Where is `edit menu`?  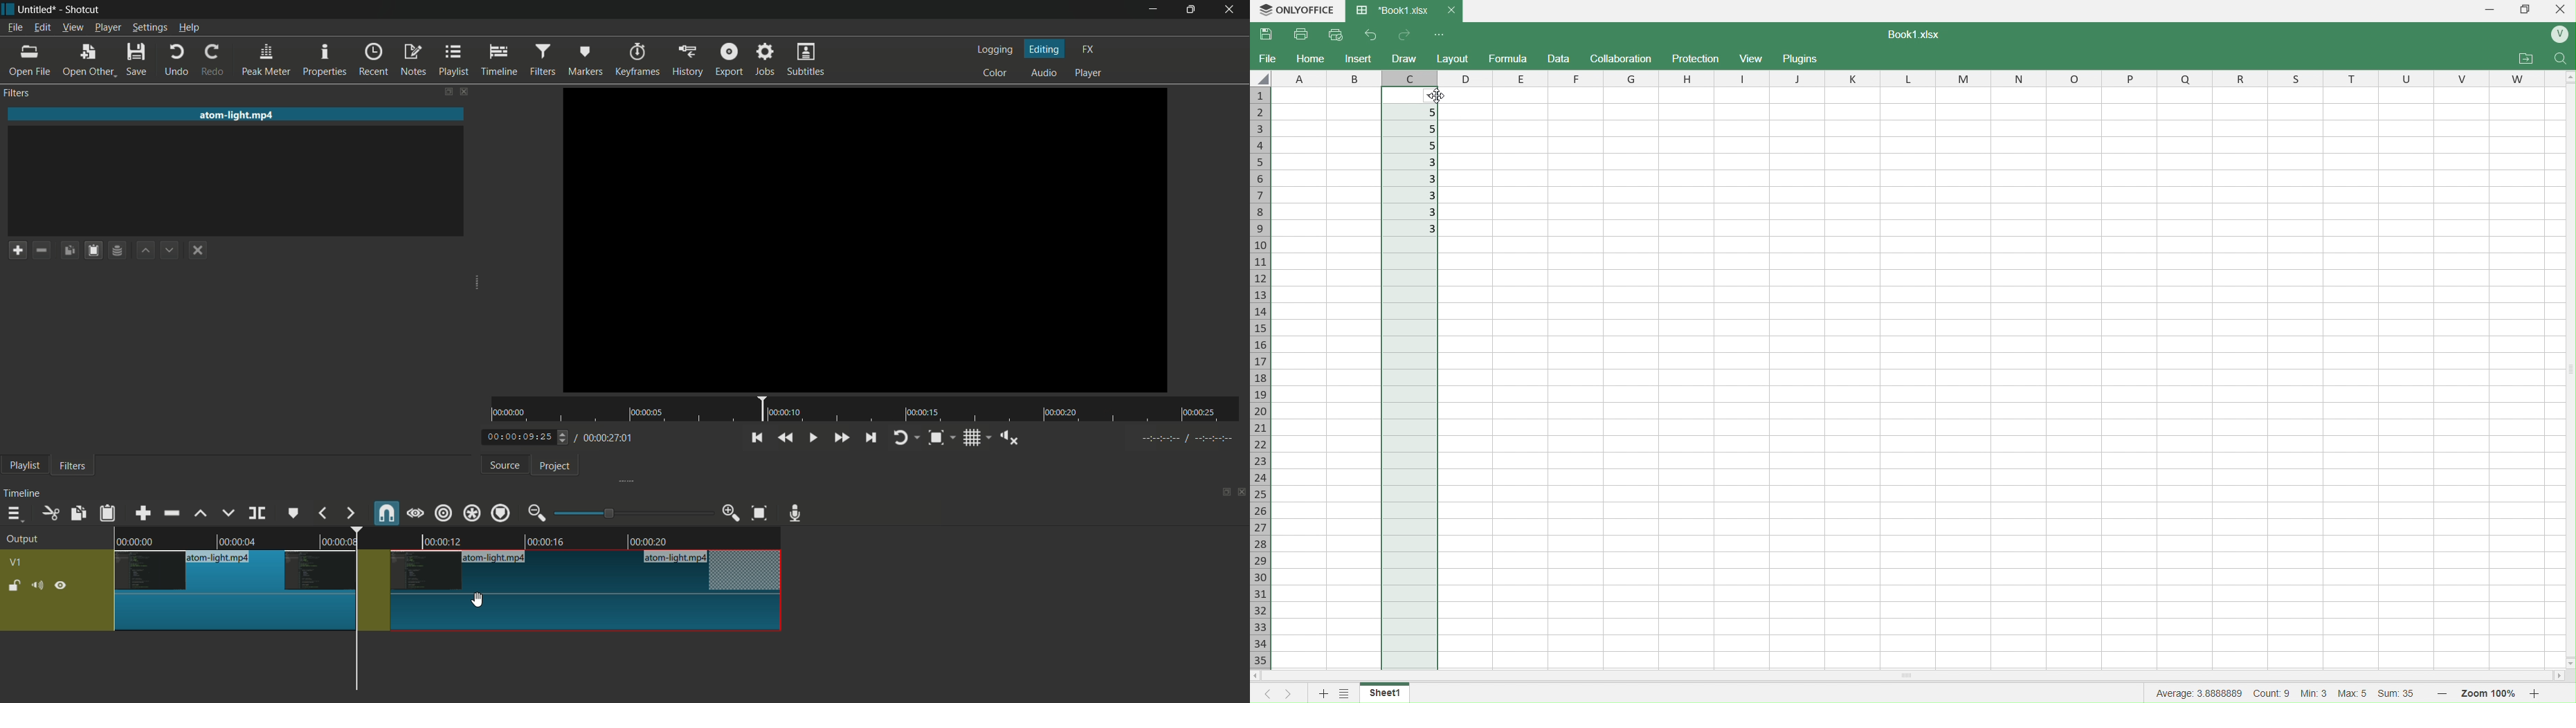
edit menu is located at coordinates (42, 28).